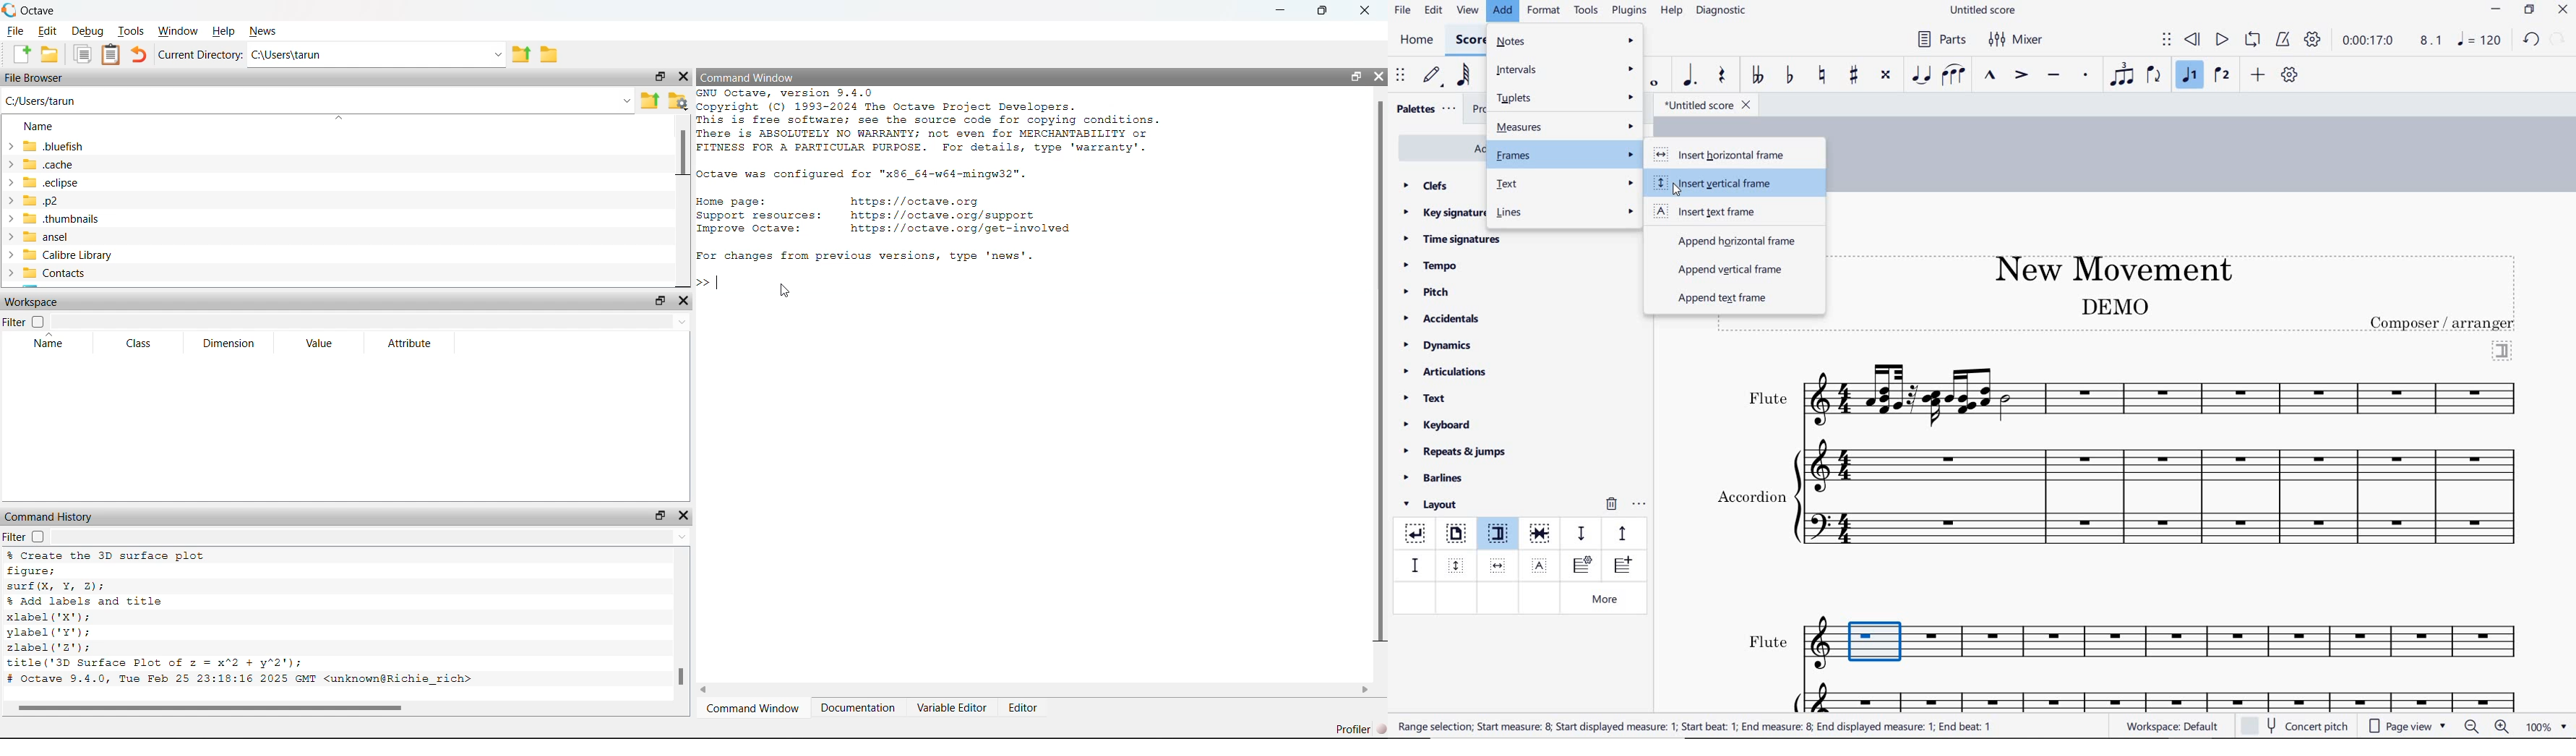  I want to click on key signatures, so click(1442, 212).